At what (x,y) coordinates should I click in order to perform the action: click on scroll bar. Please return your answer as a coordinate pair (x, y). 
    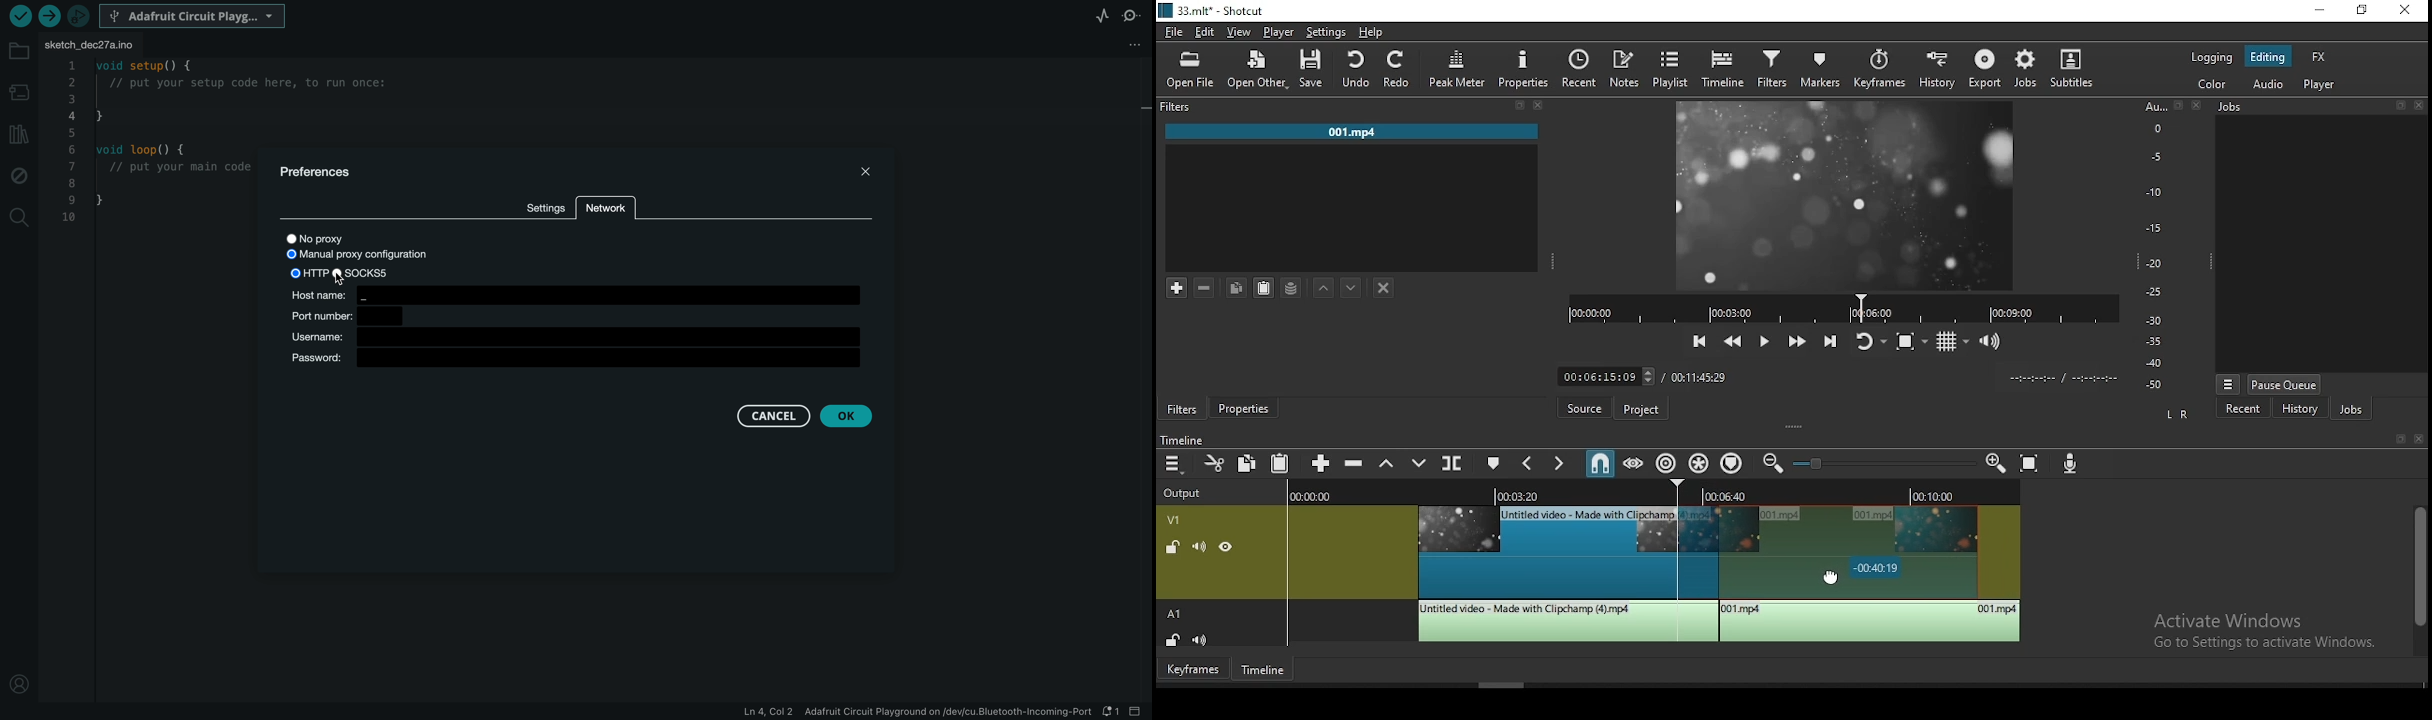
    Looking at the image, I should click on (1507, 683).